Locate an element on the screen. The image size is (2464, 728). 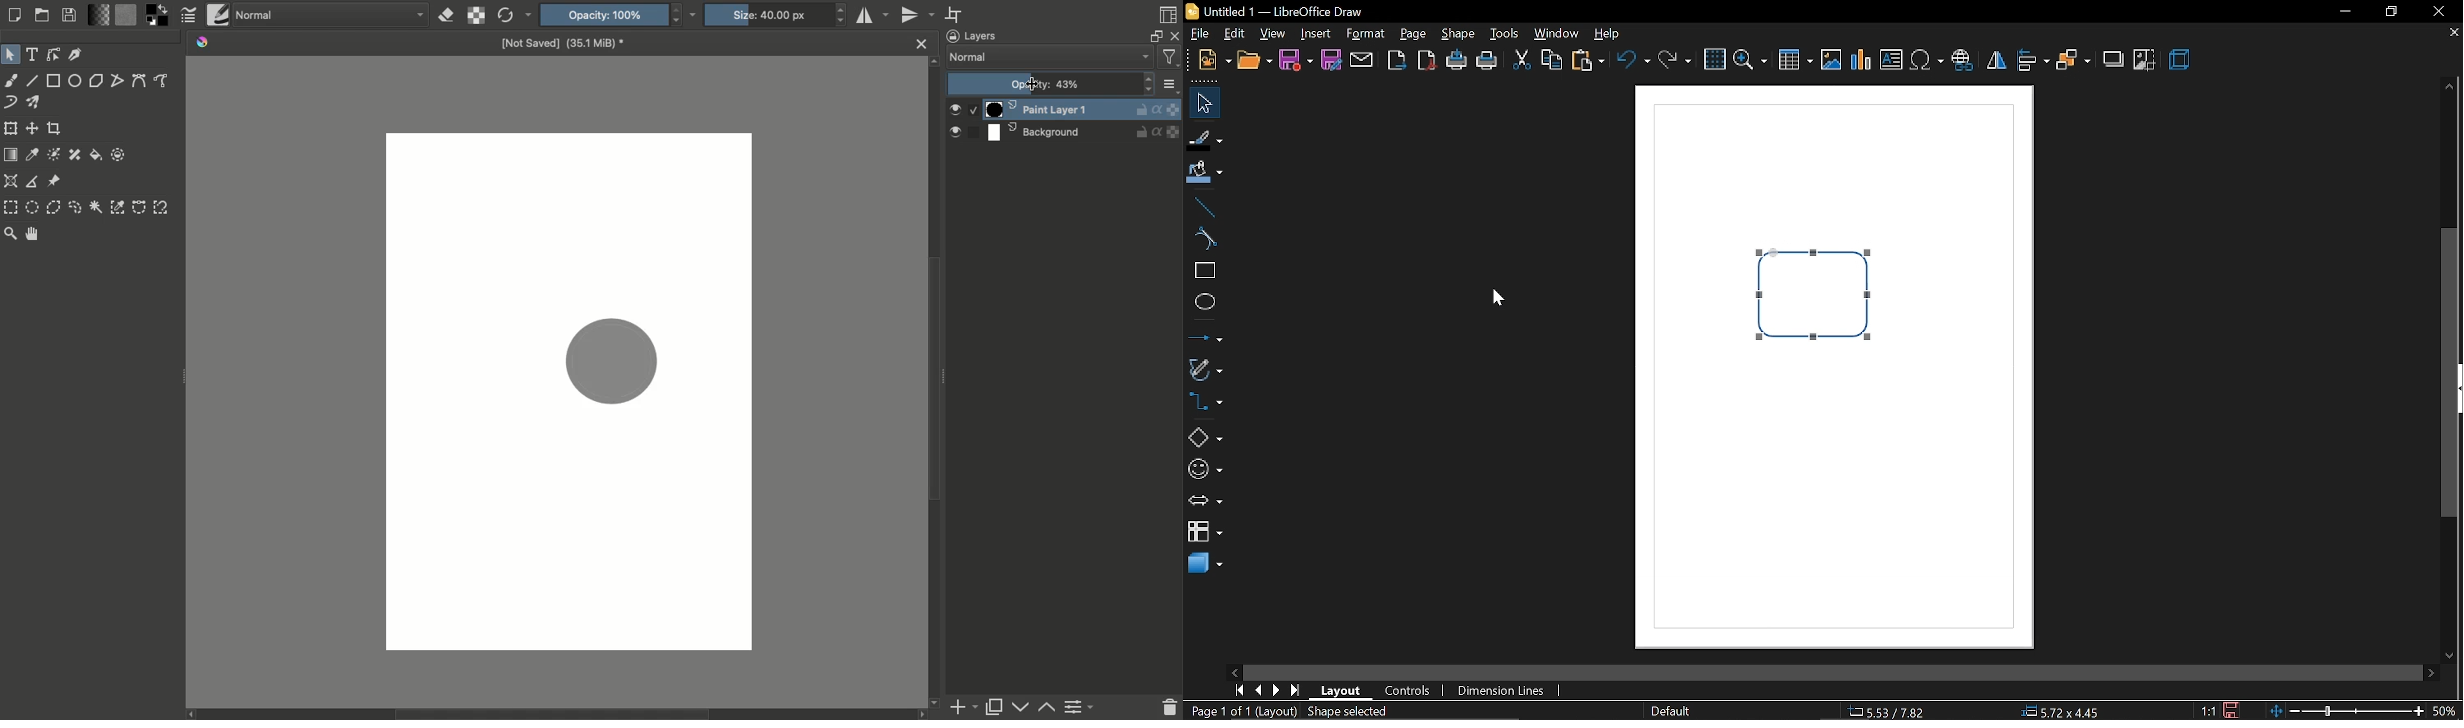
Polyline is located at coordinates (119, 81).